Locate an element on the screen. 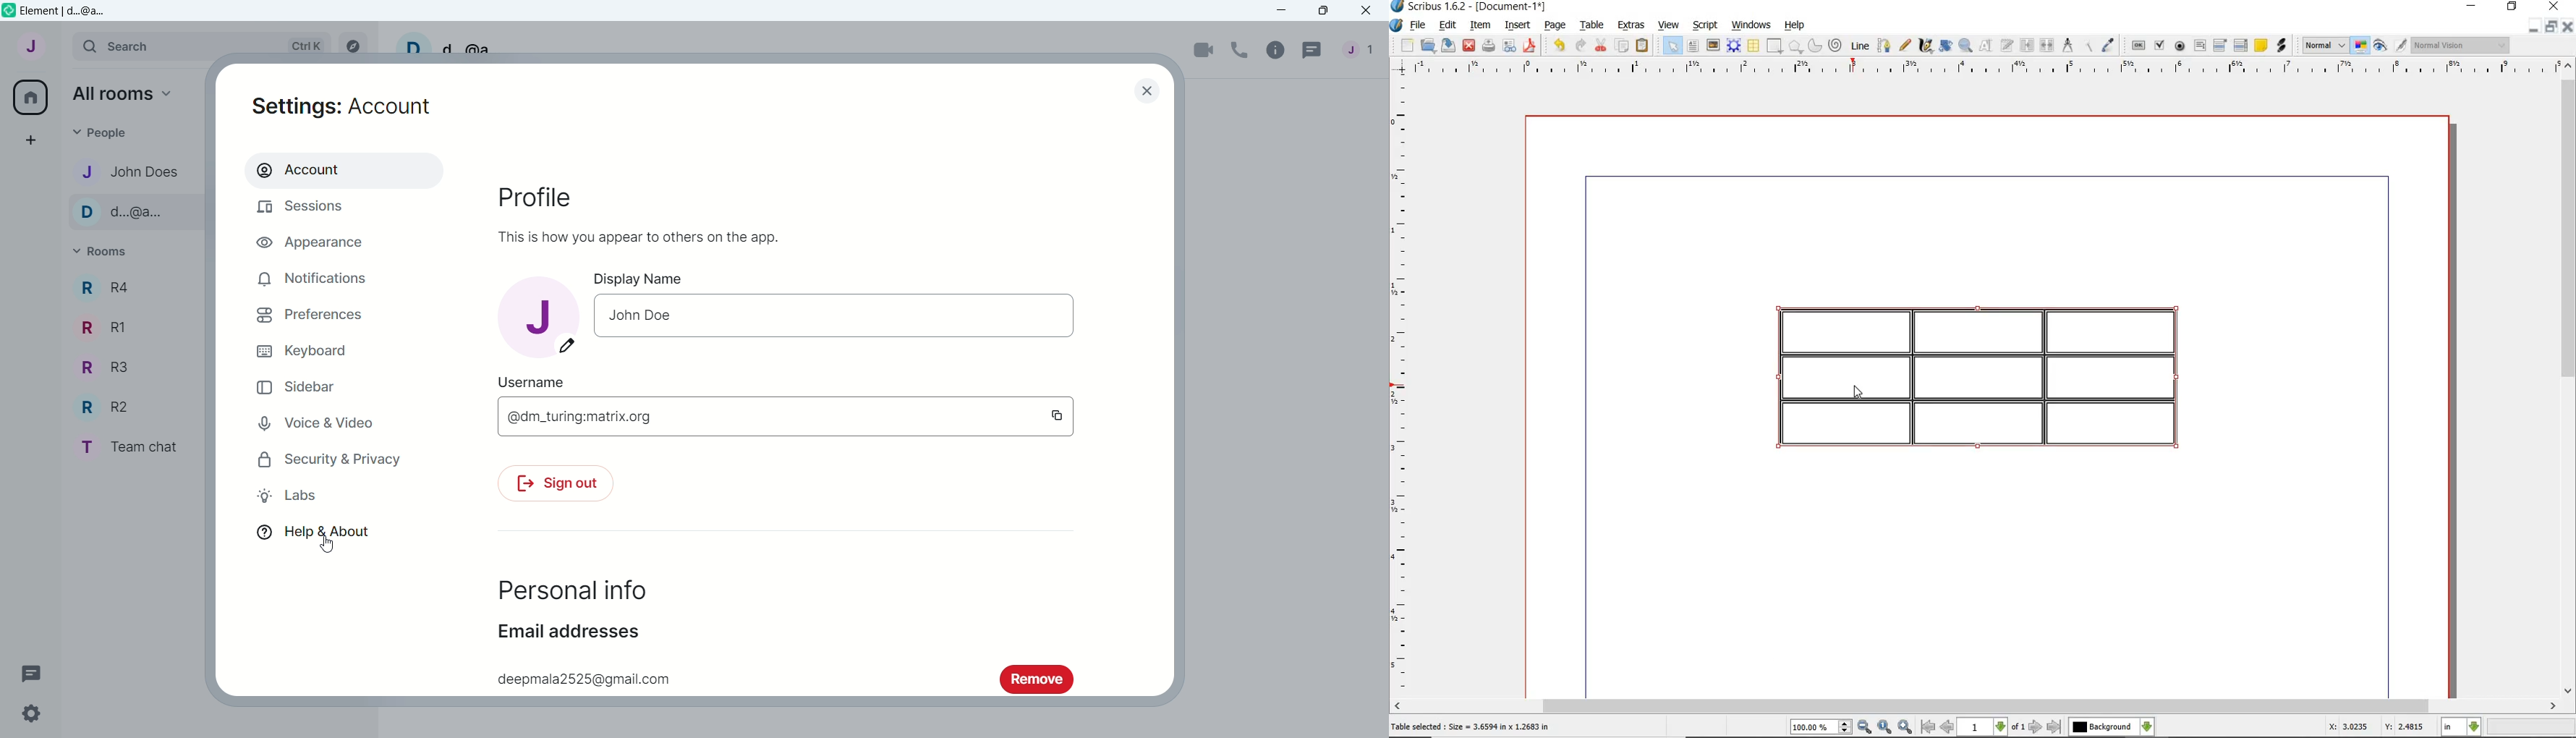  Room info is located at coordinates (1278, 49).